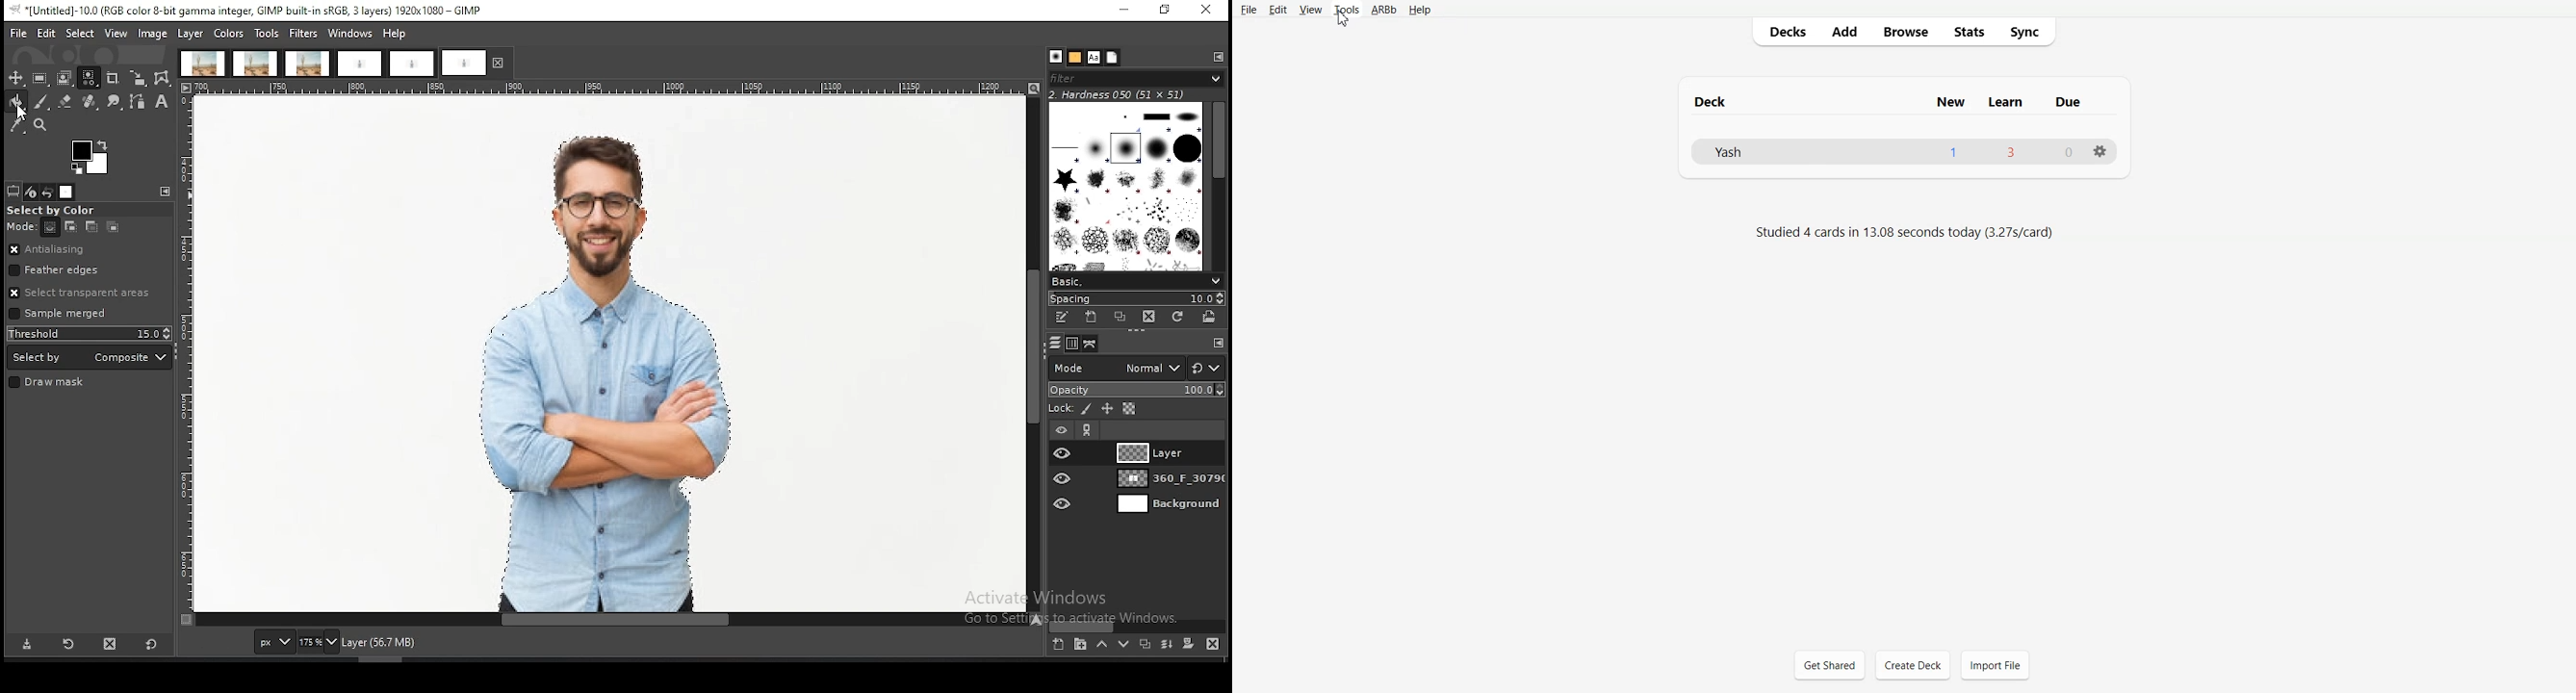 The image size is (2576, 700). What do you see at coordinates (1055, 344) in the screenshot?
I see `layers` at bounding box center [1055, 344].